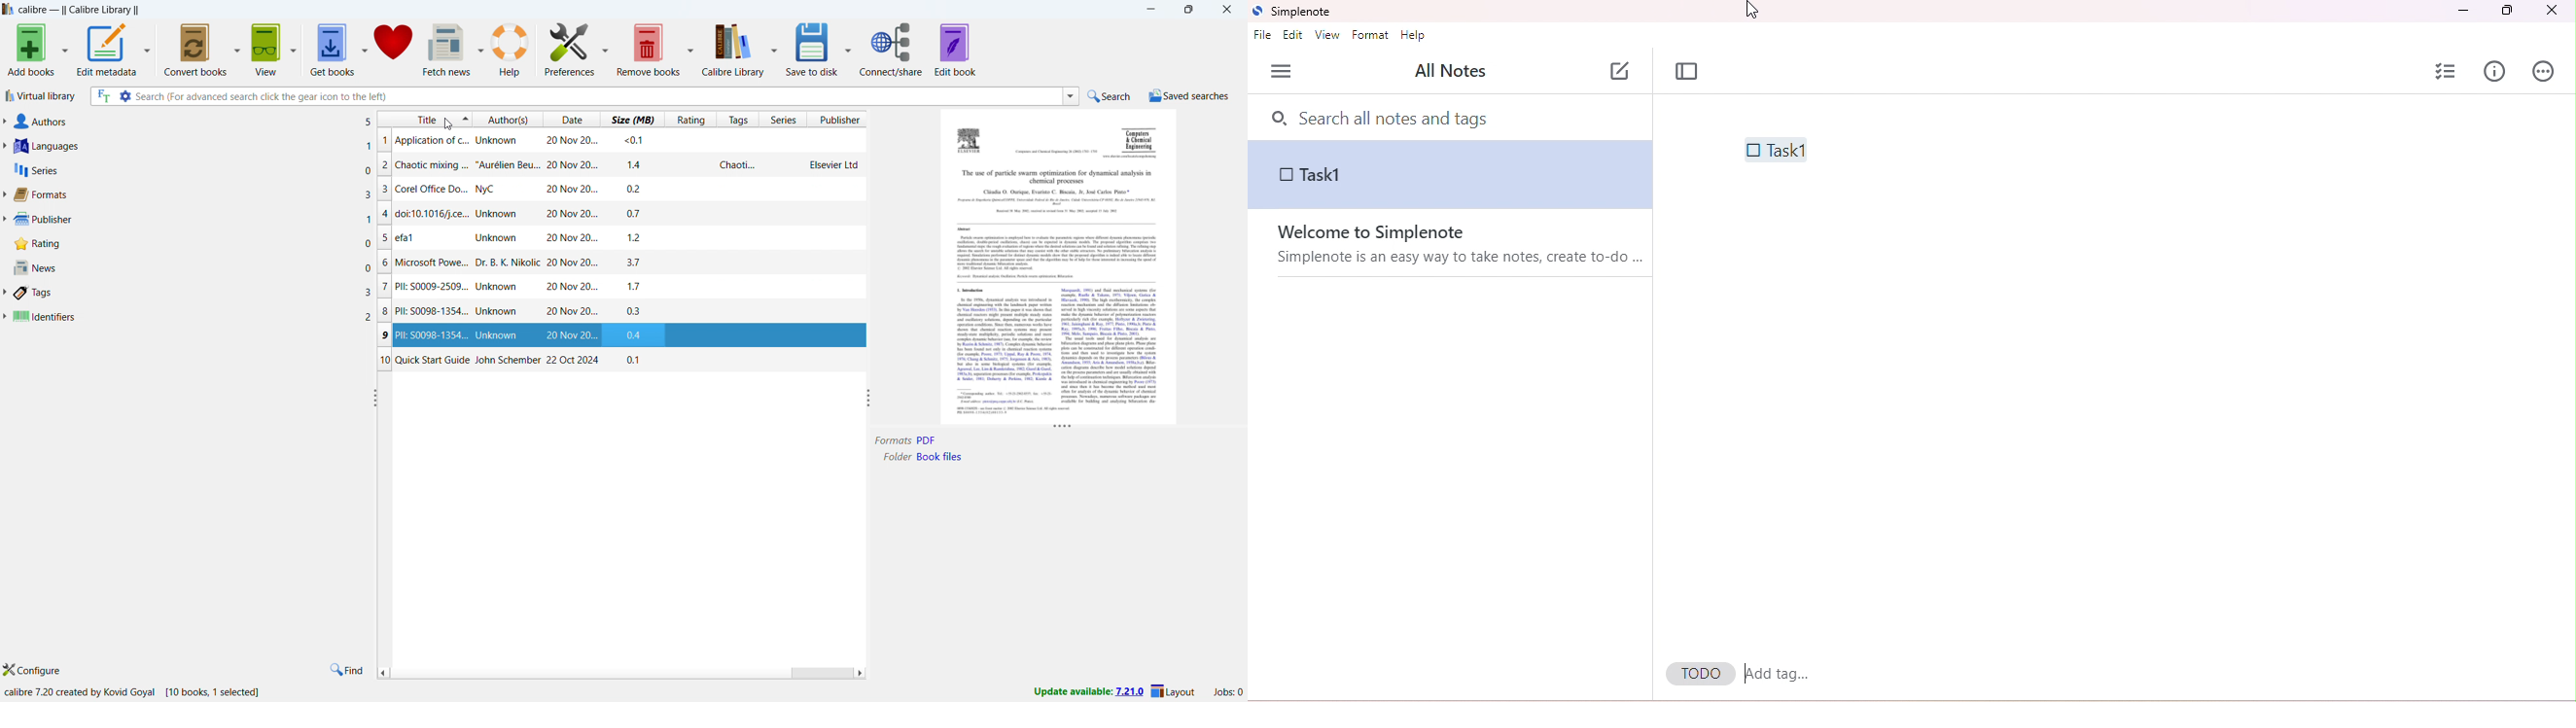 This screenshot has width=2576, height=728. What do you see at coordinates (41, 96) in the screenshot?
I see `virtual library` at bounding box center [41, 96].